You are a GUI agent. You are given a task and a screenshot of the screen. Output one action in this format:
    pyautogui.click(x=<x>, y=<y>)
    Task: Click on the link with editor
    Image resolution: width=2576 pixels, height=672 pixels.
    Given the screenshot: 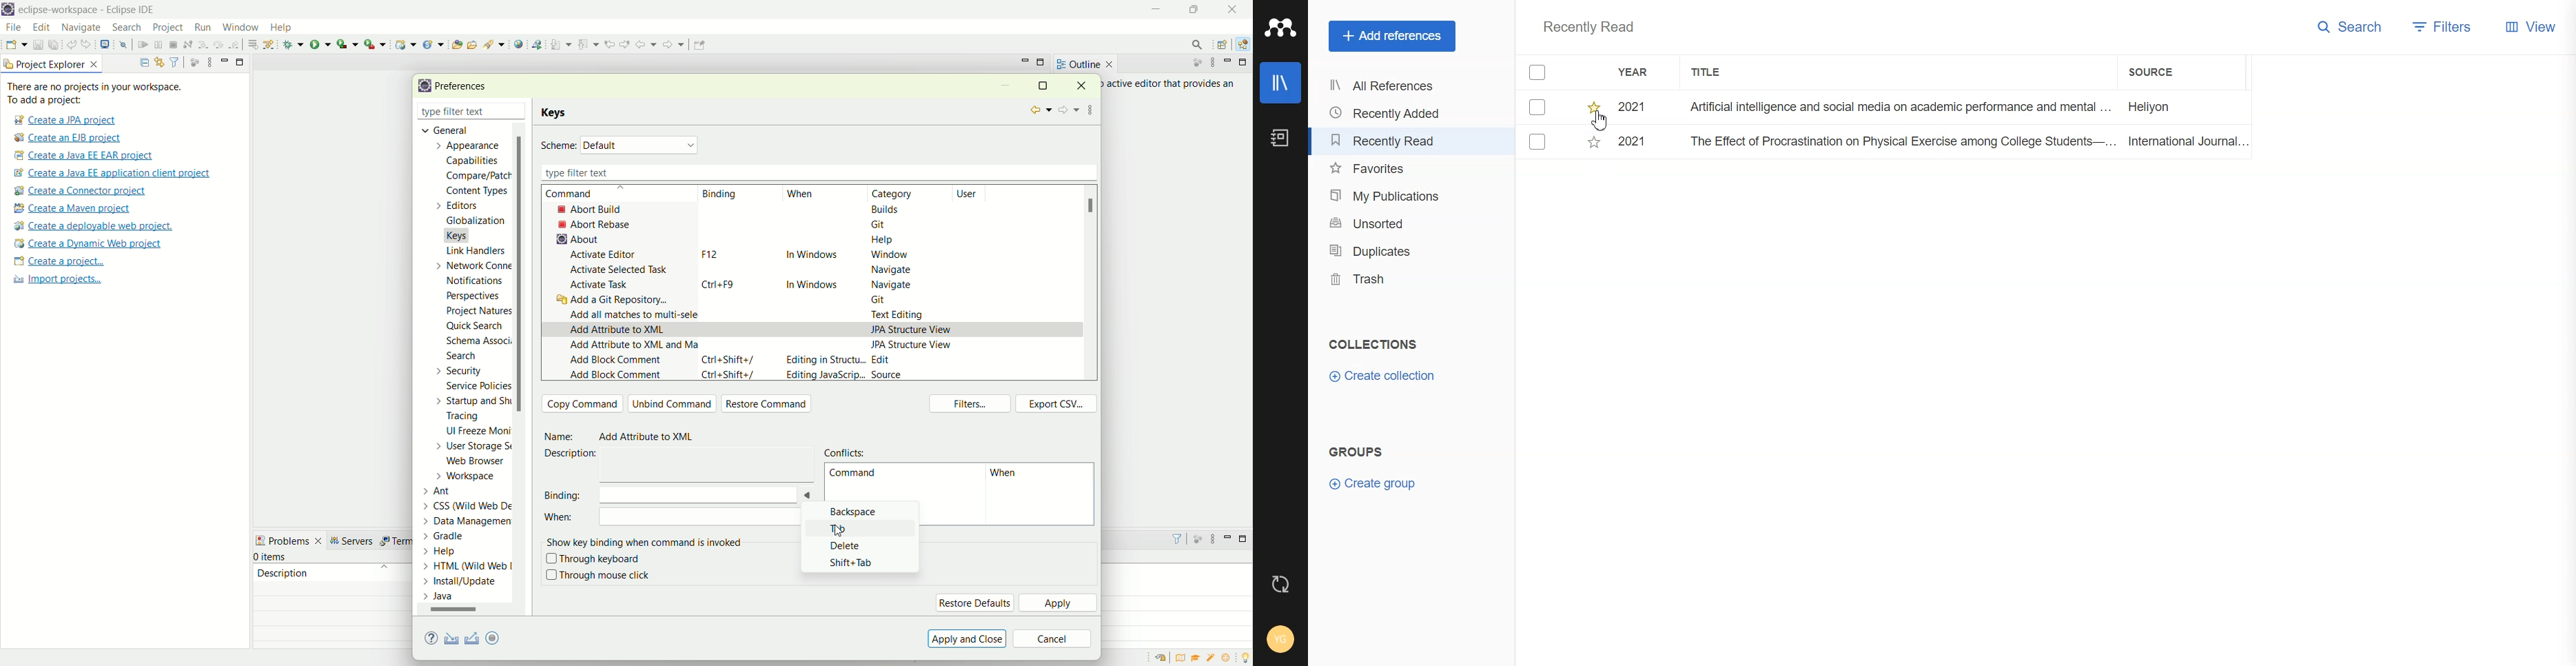 What is the action you would take?
    pyautogui.click(x=160, y=62)
    